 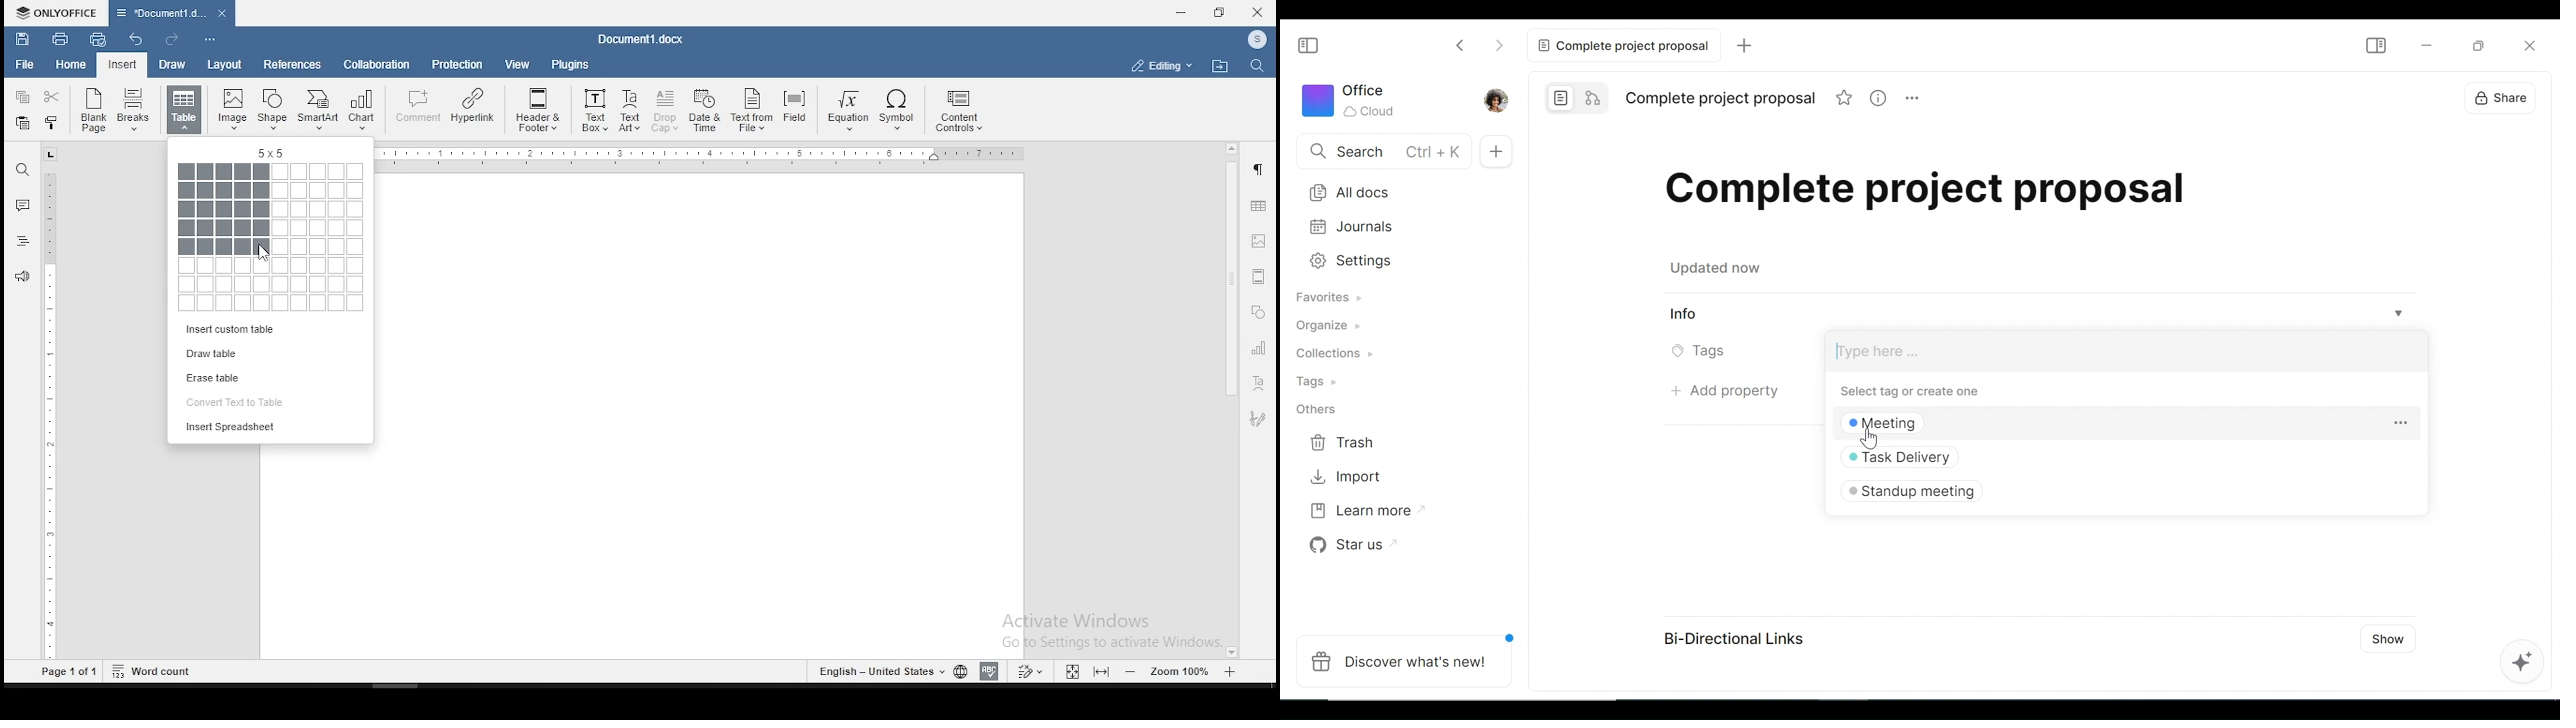 What do you see at coordinates (644, 39) in the screenshot?
I see `Document3.docx` at bounding box center [644, 39].